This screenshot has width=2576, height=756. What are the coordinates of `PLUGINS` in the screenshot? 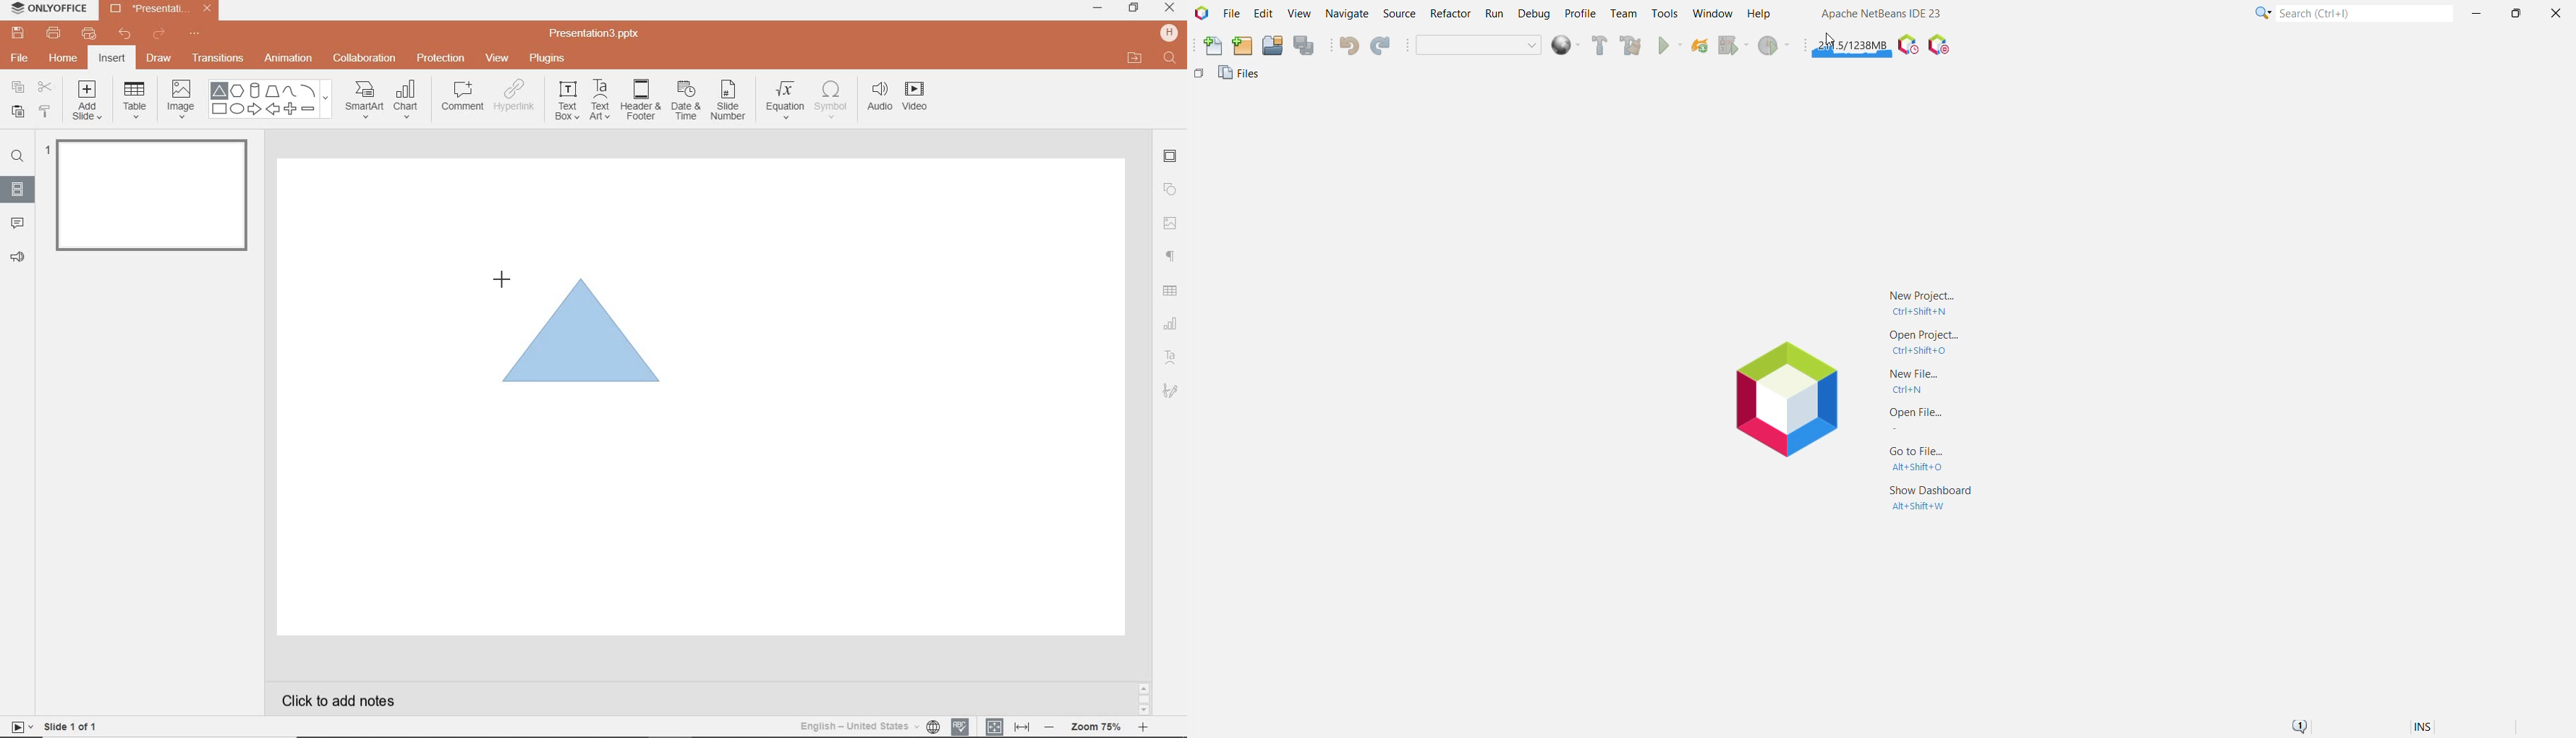 It's located at (549, 57).